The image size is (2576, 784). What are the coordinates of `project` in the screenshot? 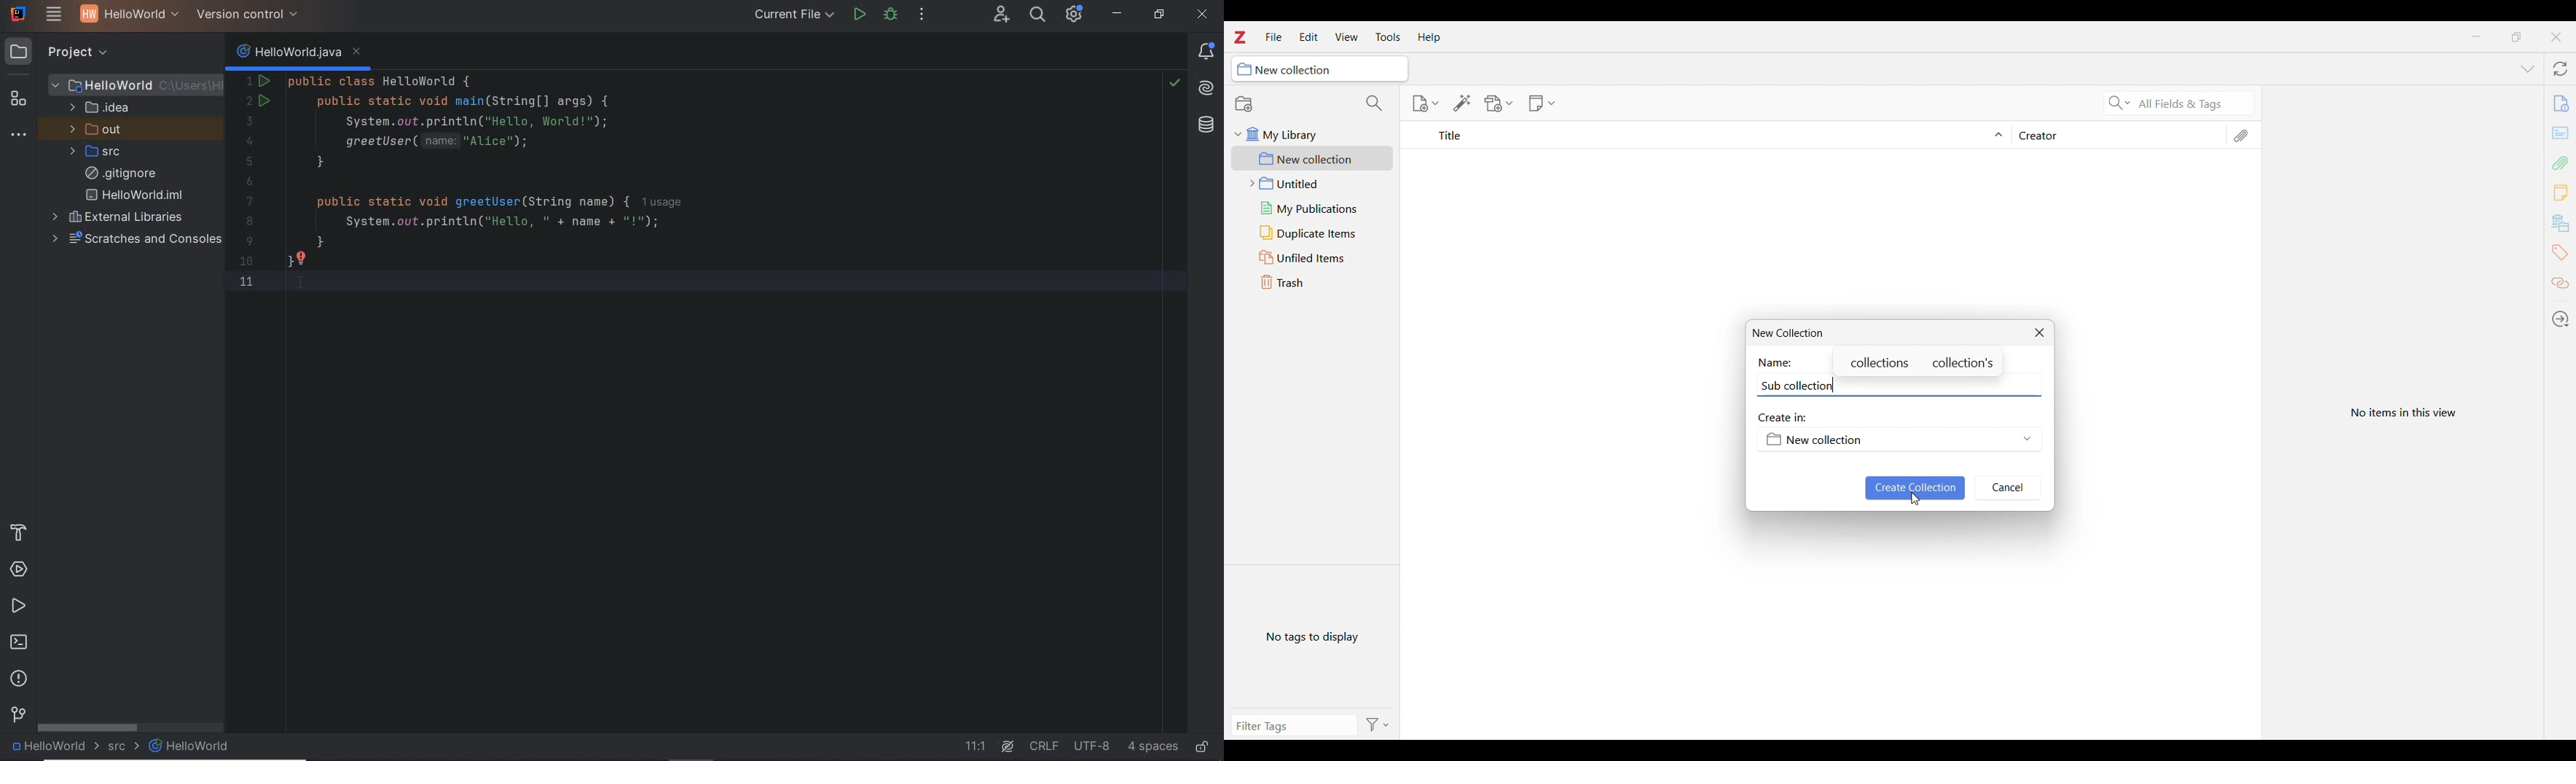 It's located at (69, 53).